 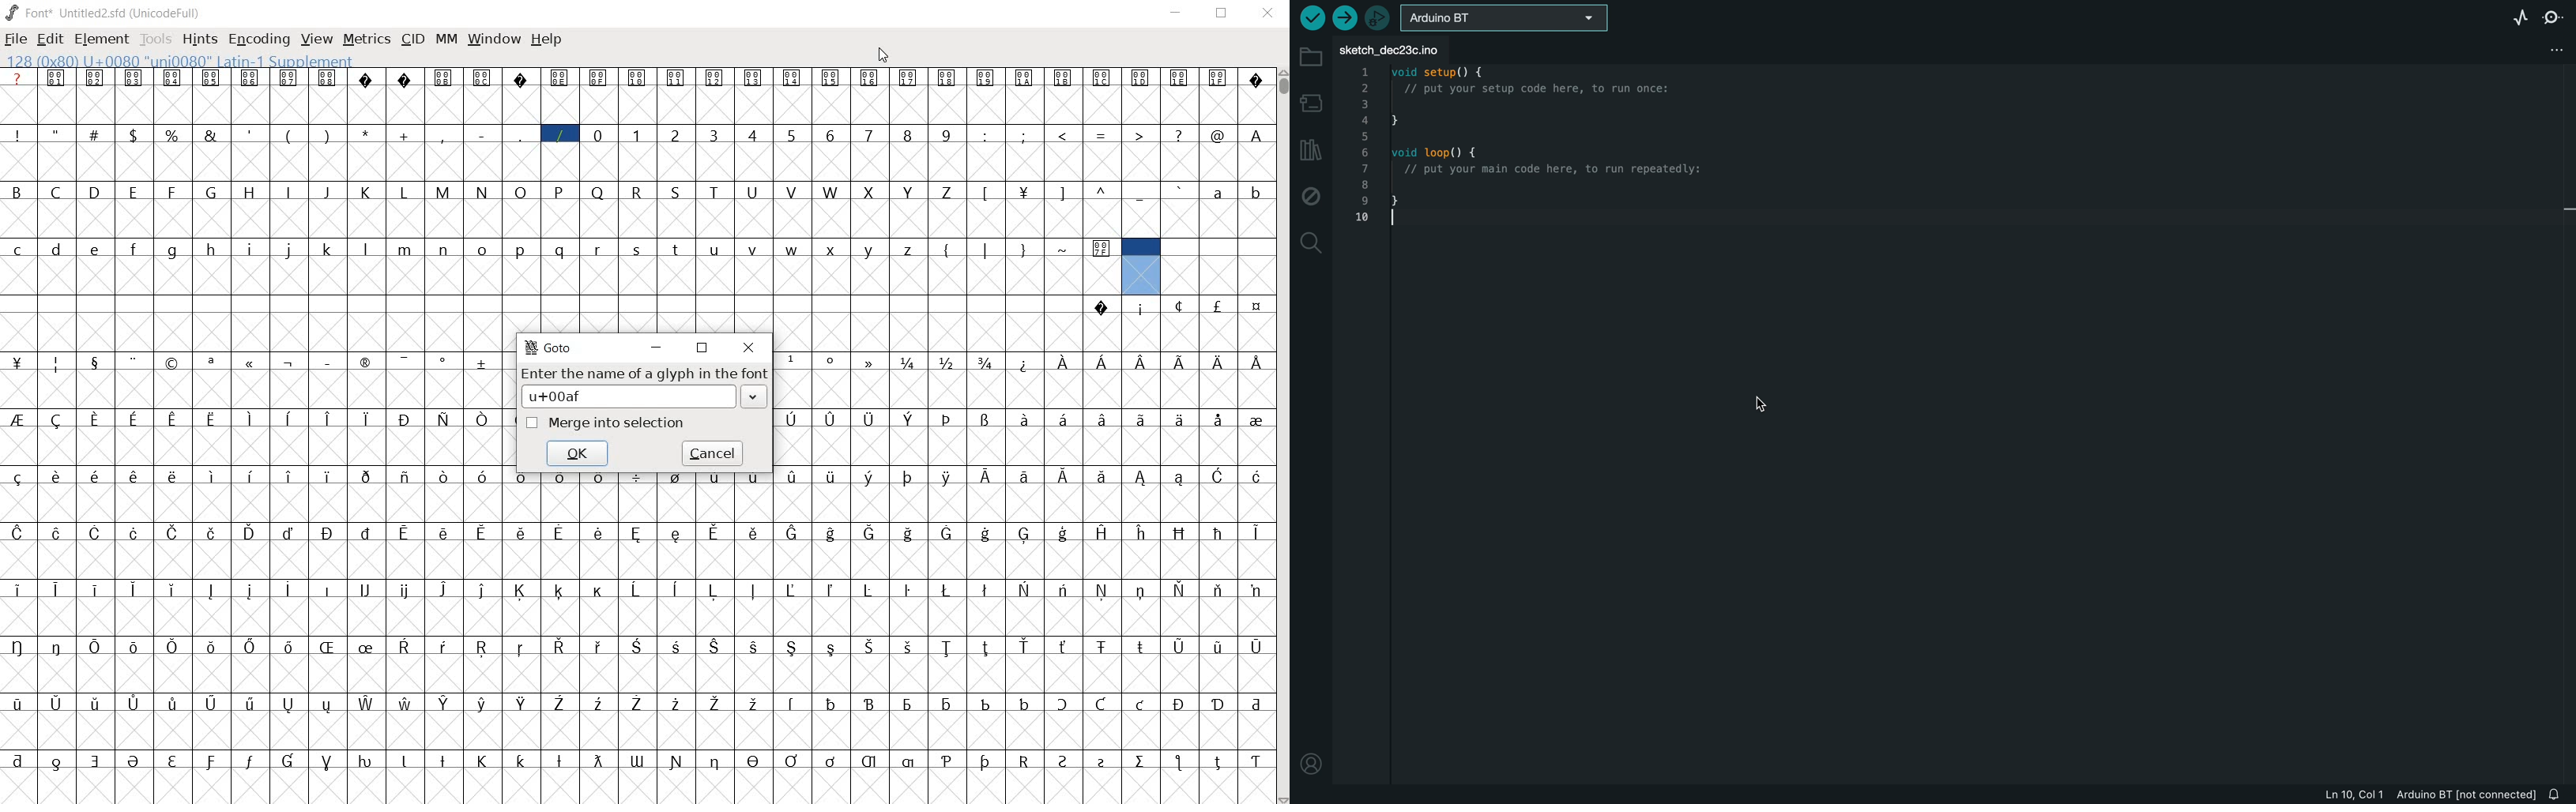 What do you see at coordinates (833, 362) in the screenshot?
I see `Symbol` at bounding box center [833, 362].